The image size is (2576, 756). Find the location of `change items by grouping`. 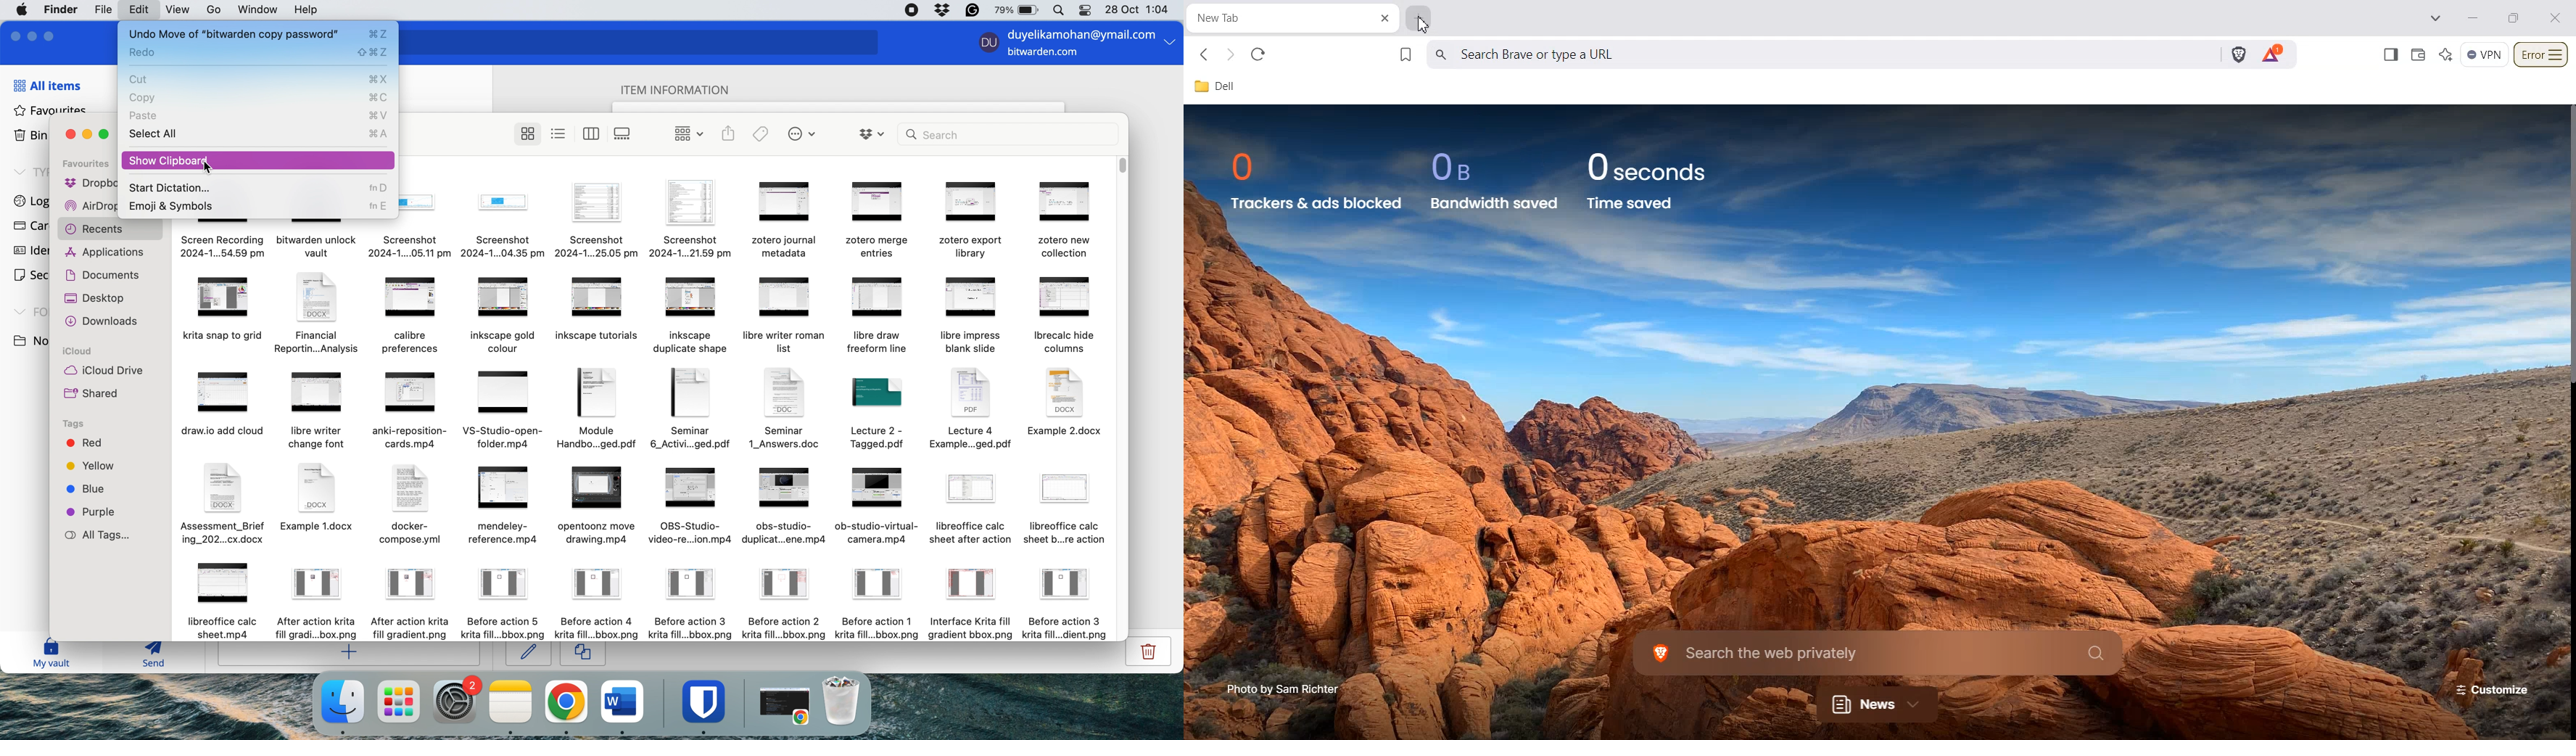

change items by grouping is located at coordinates (683, 133).